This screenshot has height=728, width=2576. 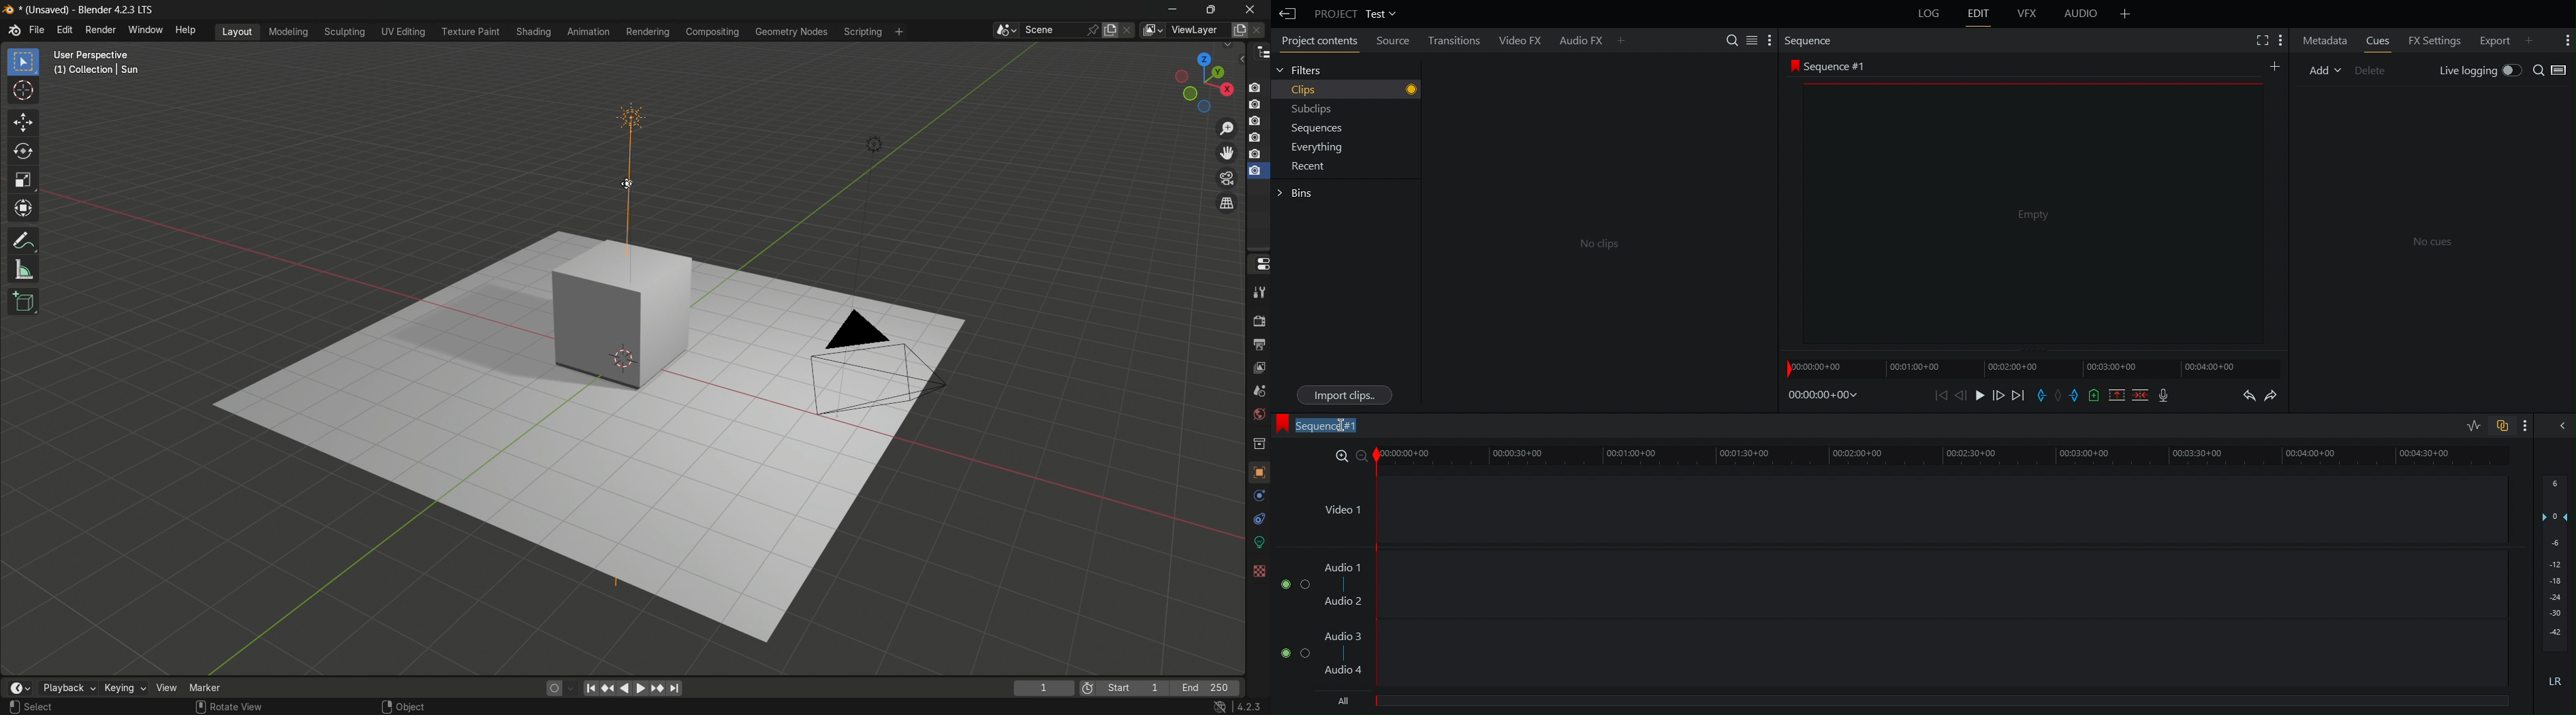 I want to click on Sequences, so click(x=1313, y=128).